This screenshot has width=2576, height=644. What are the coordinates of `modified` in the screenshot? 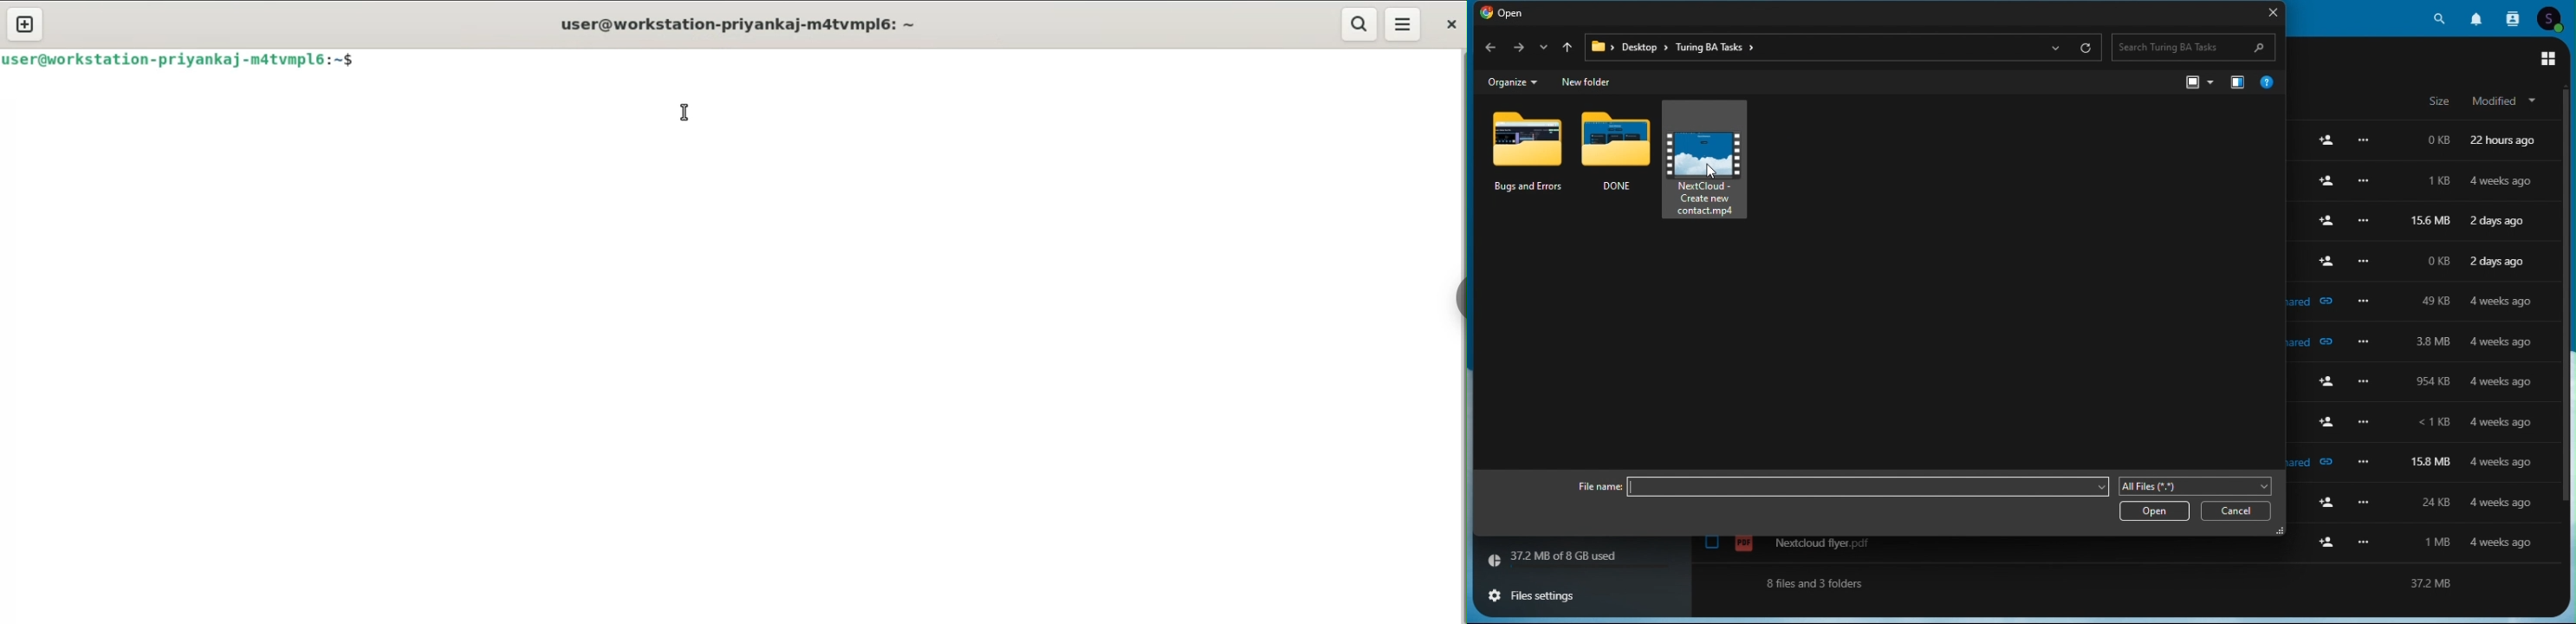 It's located at (2506, 102).